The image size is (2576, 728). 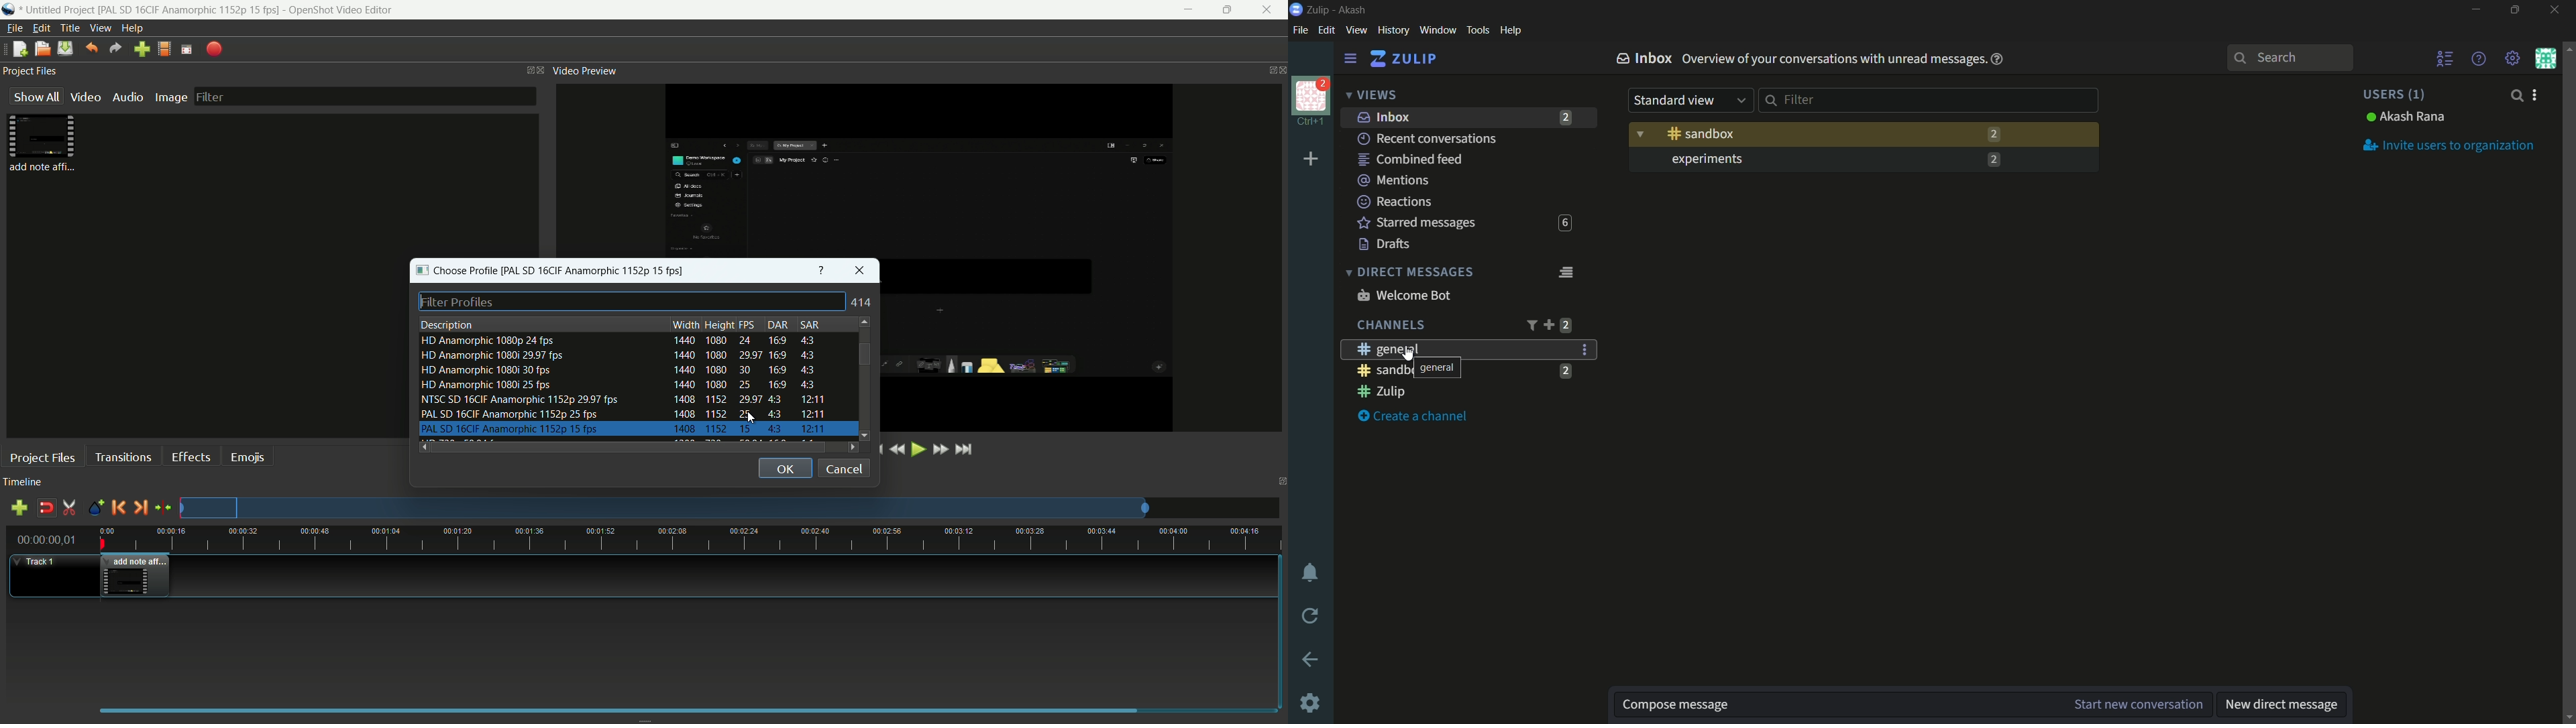 I want to click on filter channels, so click(x=1530, y=325).